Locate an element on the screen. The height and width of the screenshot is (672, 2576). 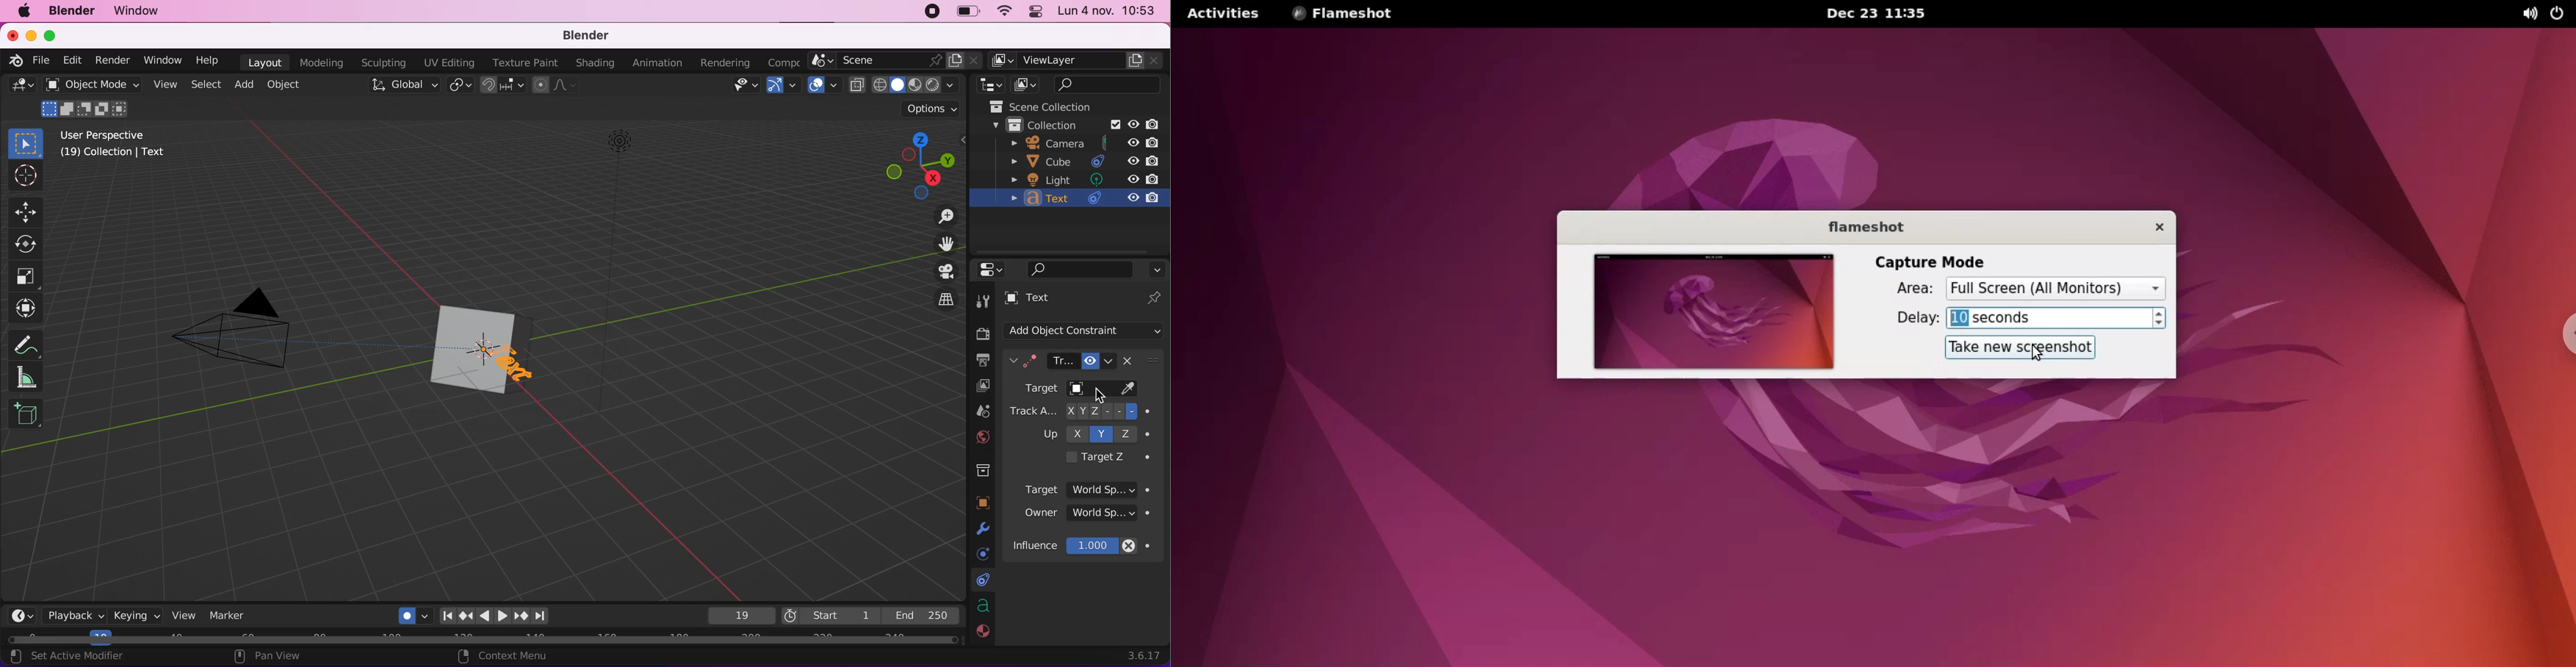
uv editing is located at coordinates (451, 61).